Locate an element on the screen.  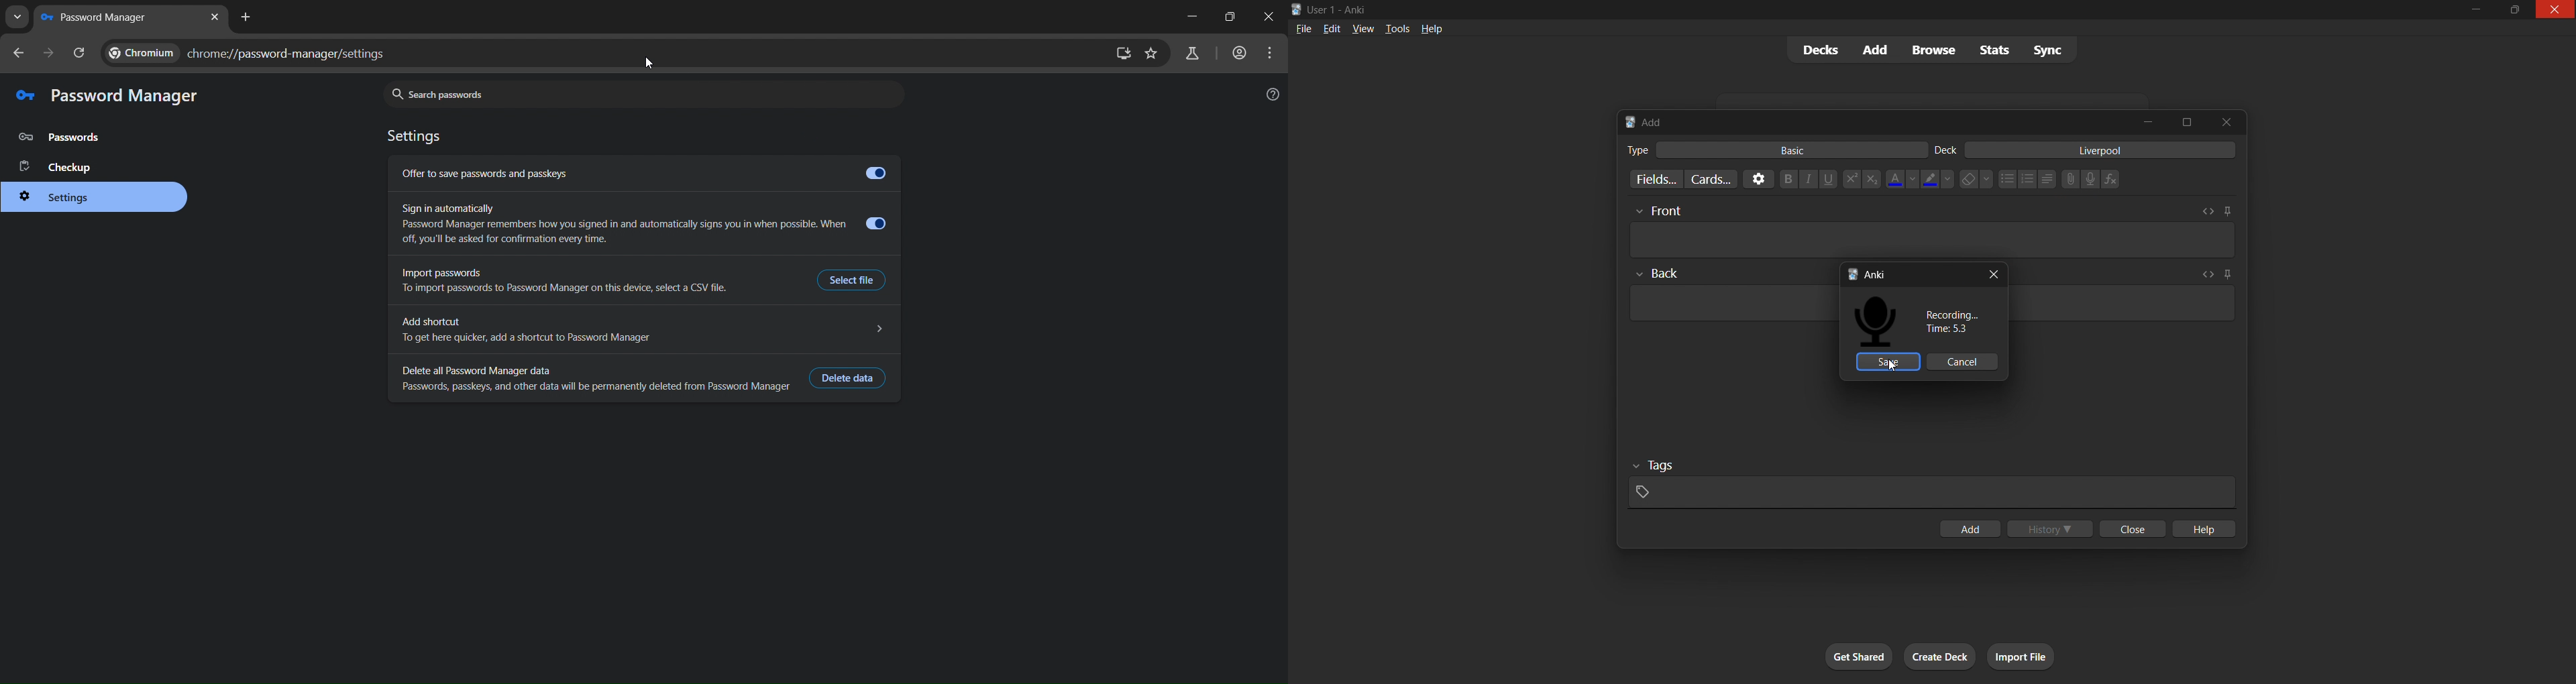
erase formatting is located at coordinates (1975, 180).